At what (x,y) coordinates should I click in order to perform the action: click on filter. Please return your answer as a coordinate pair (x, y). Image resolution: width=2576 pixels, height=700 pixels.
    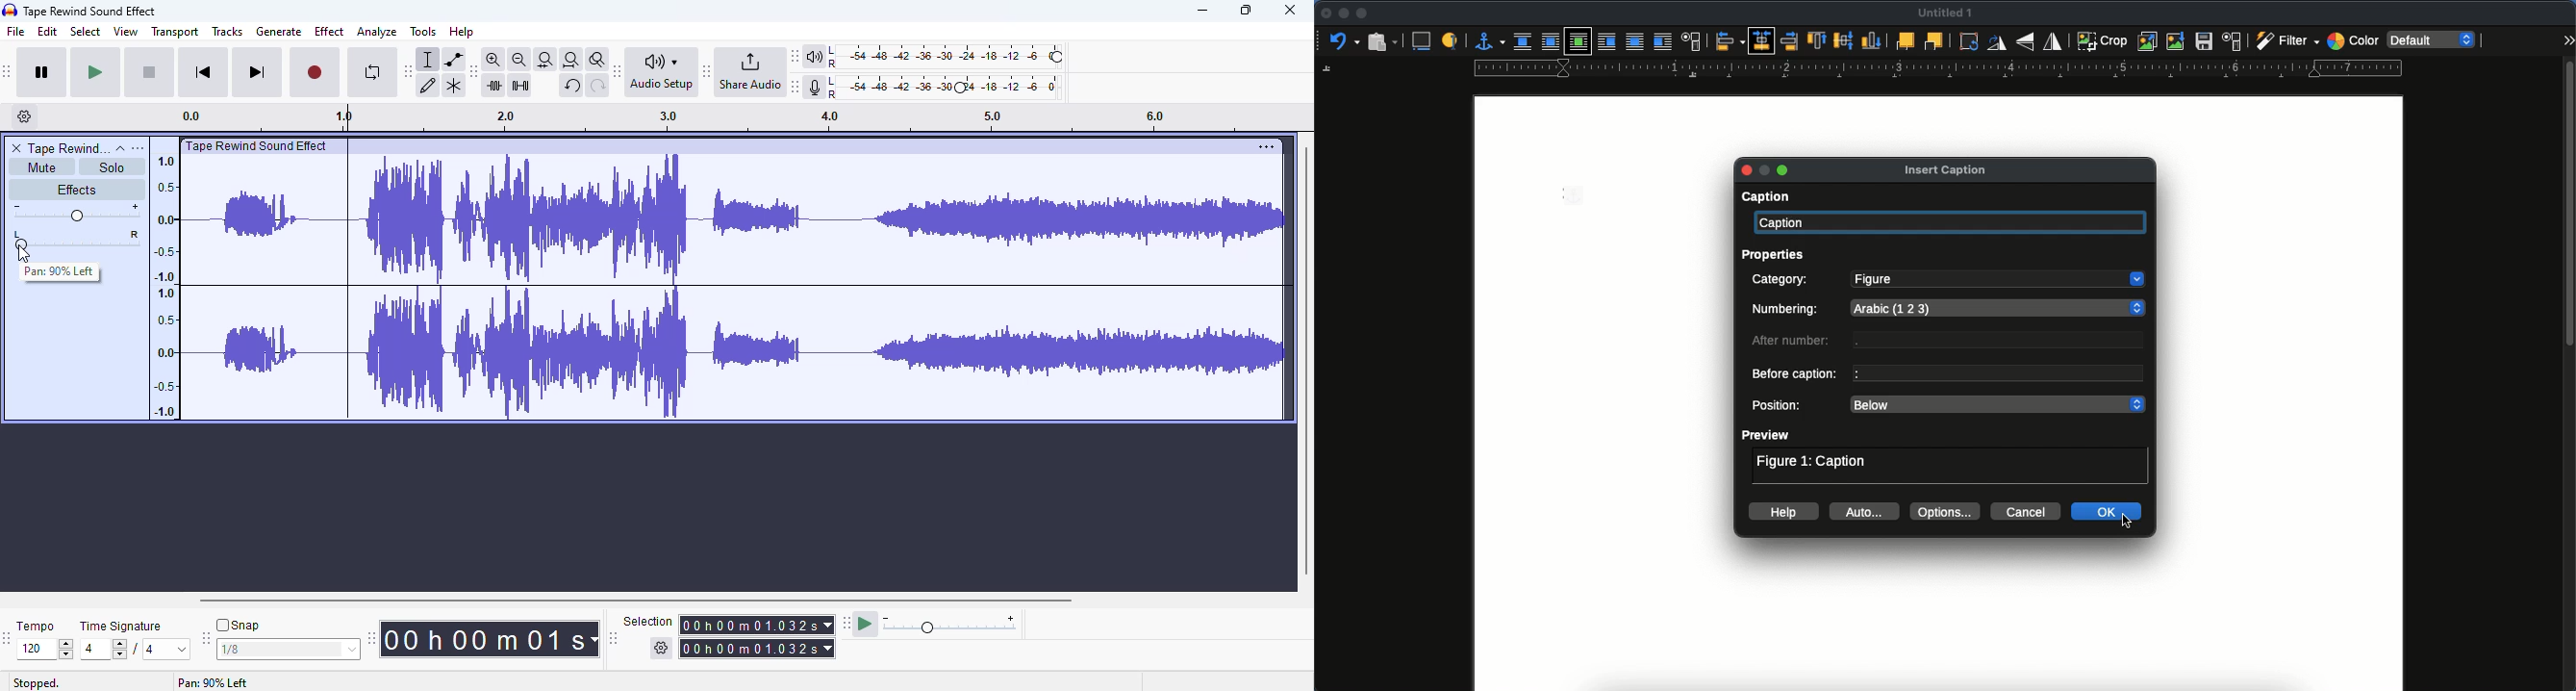
    Looking at the image, I should click on (2285, 41).